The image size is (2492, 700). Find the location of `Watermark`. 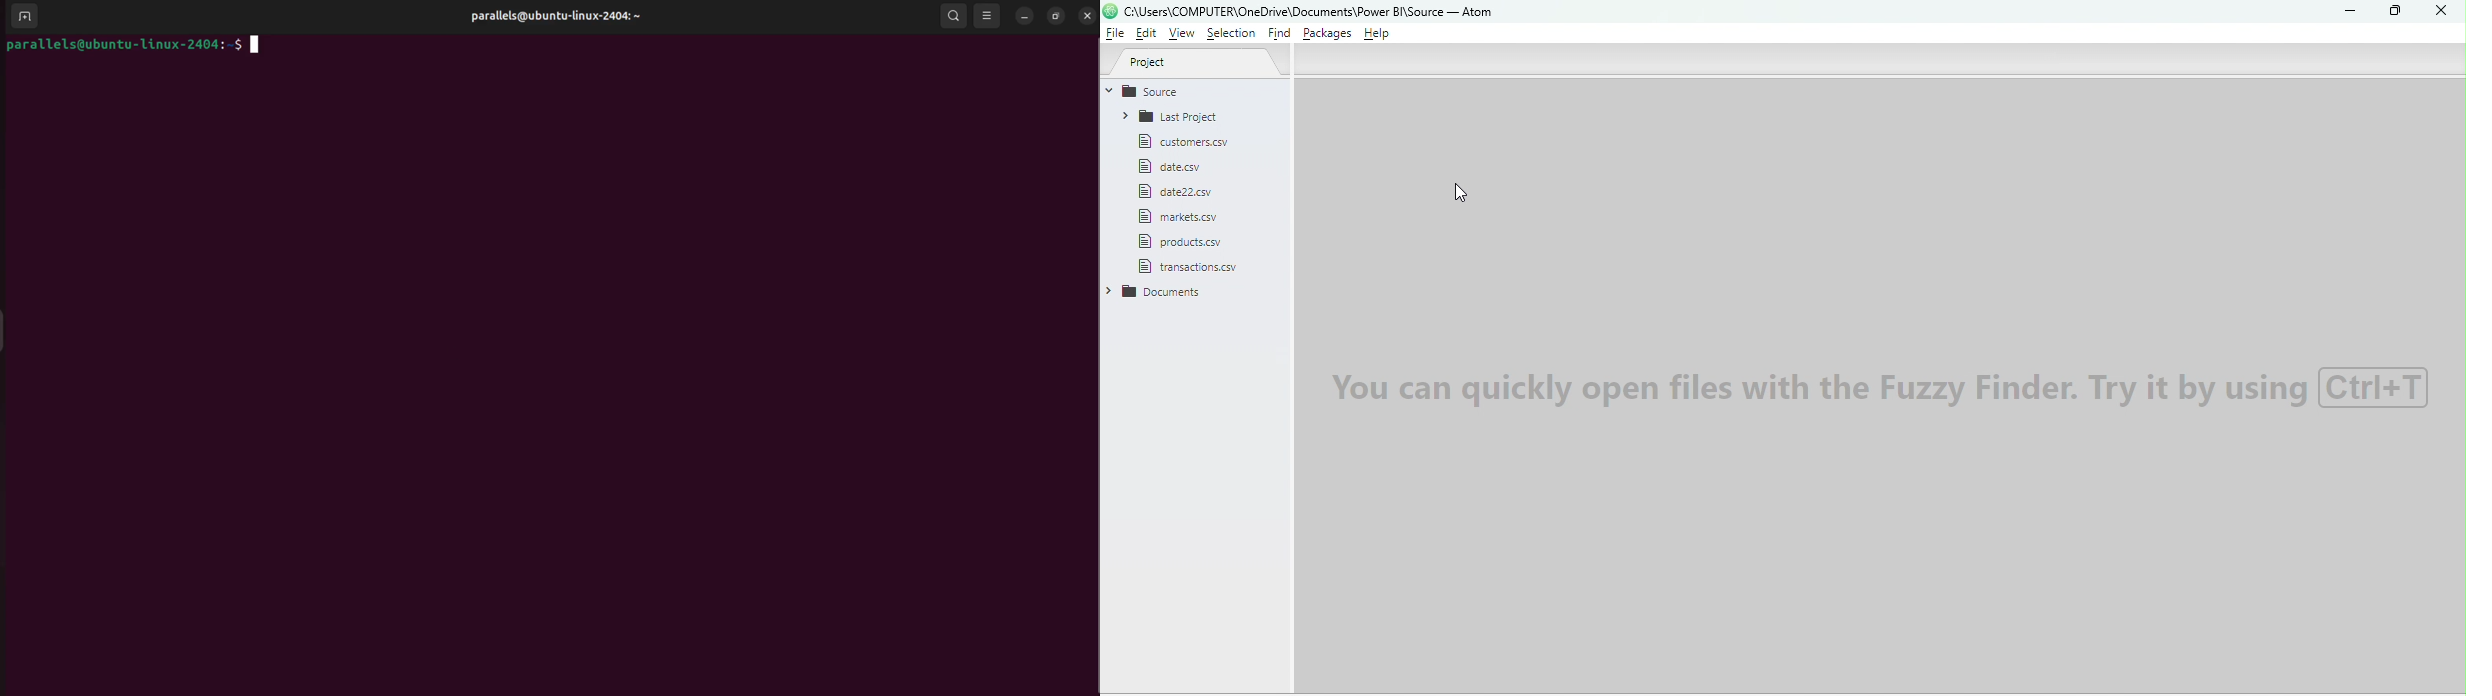

Watermark is located at coordinates (1879, 401).